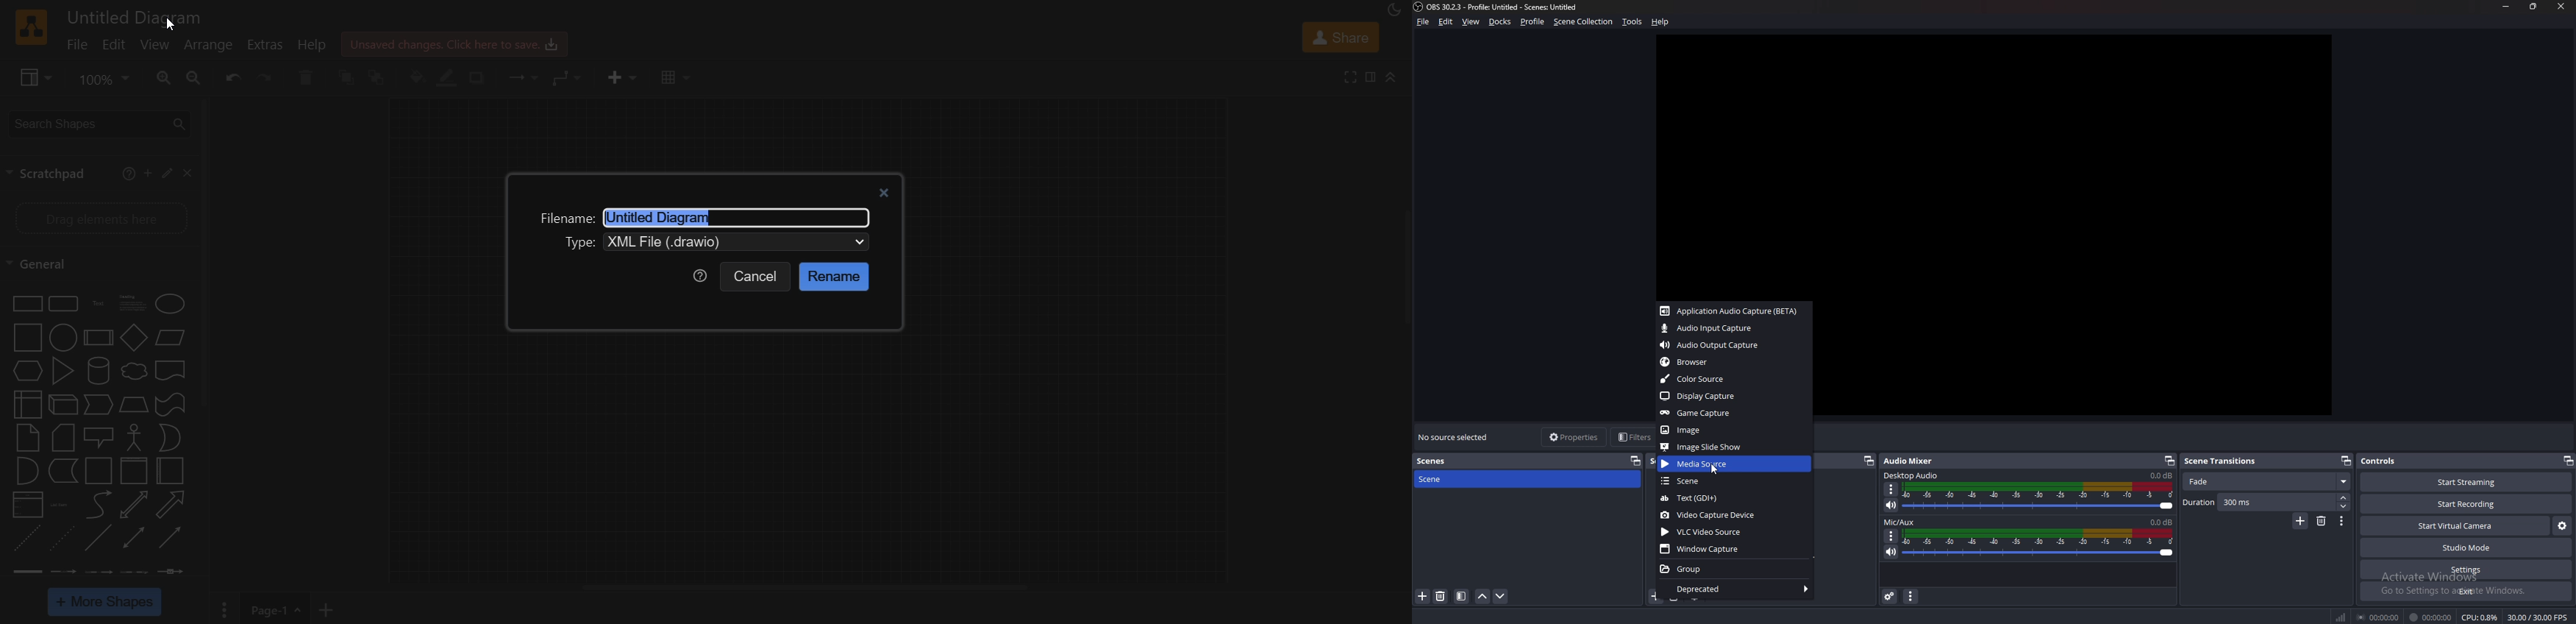 This screenshot has width=2576, height=644. Describe the element at coordinates (1437, 460) in the screenshot. I see `scenes` at that location.